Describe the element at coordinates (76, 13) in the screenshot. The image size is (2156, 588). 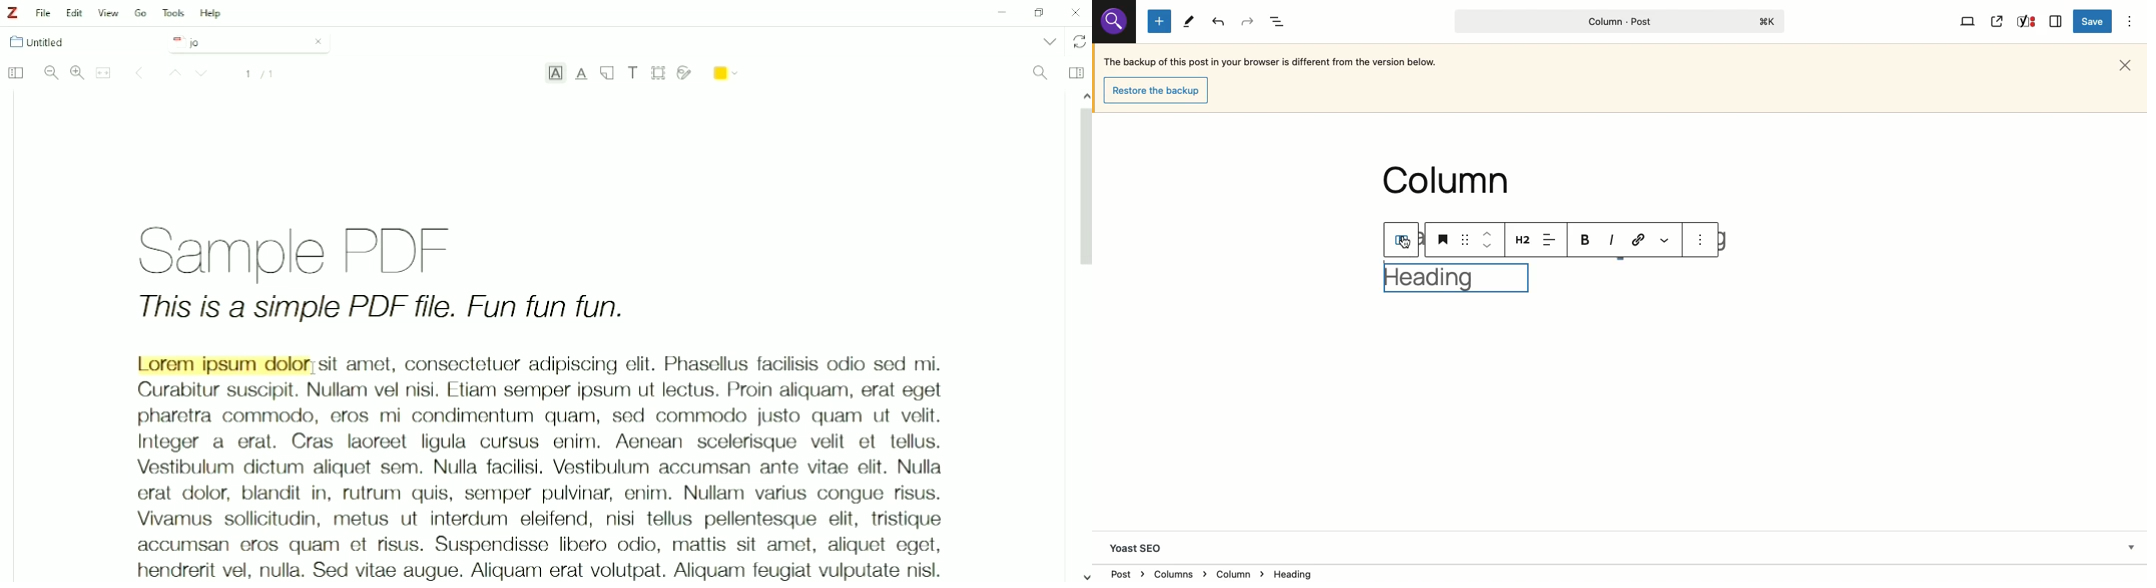
I see `Edit` at that location.